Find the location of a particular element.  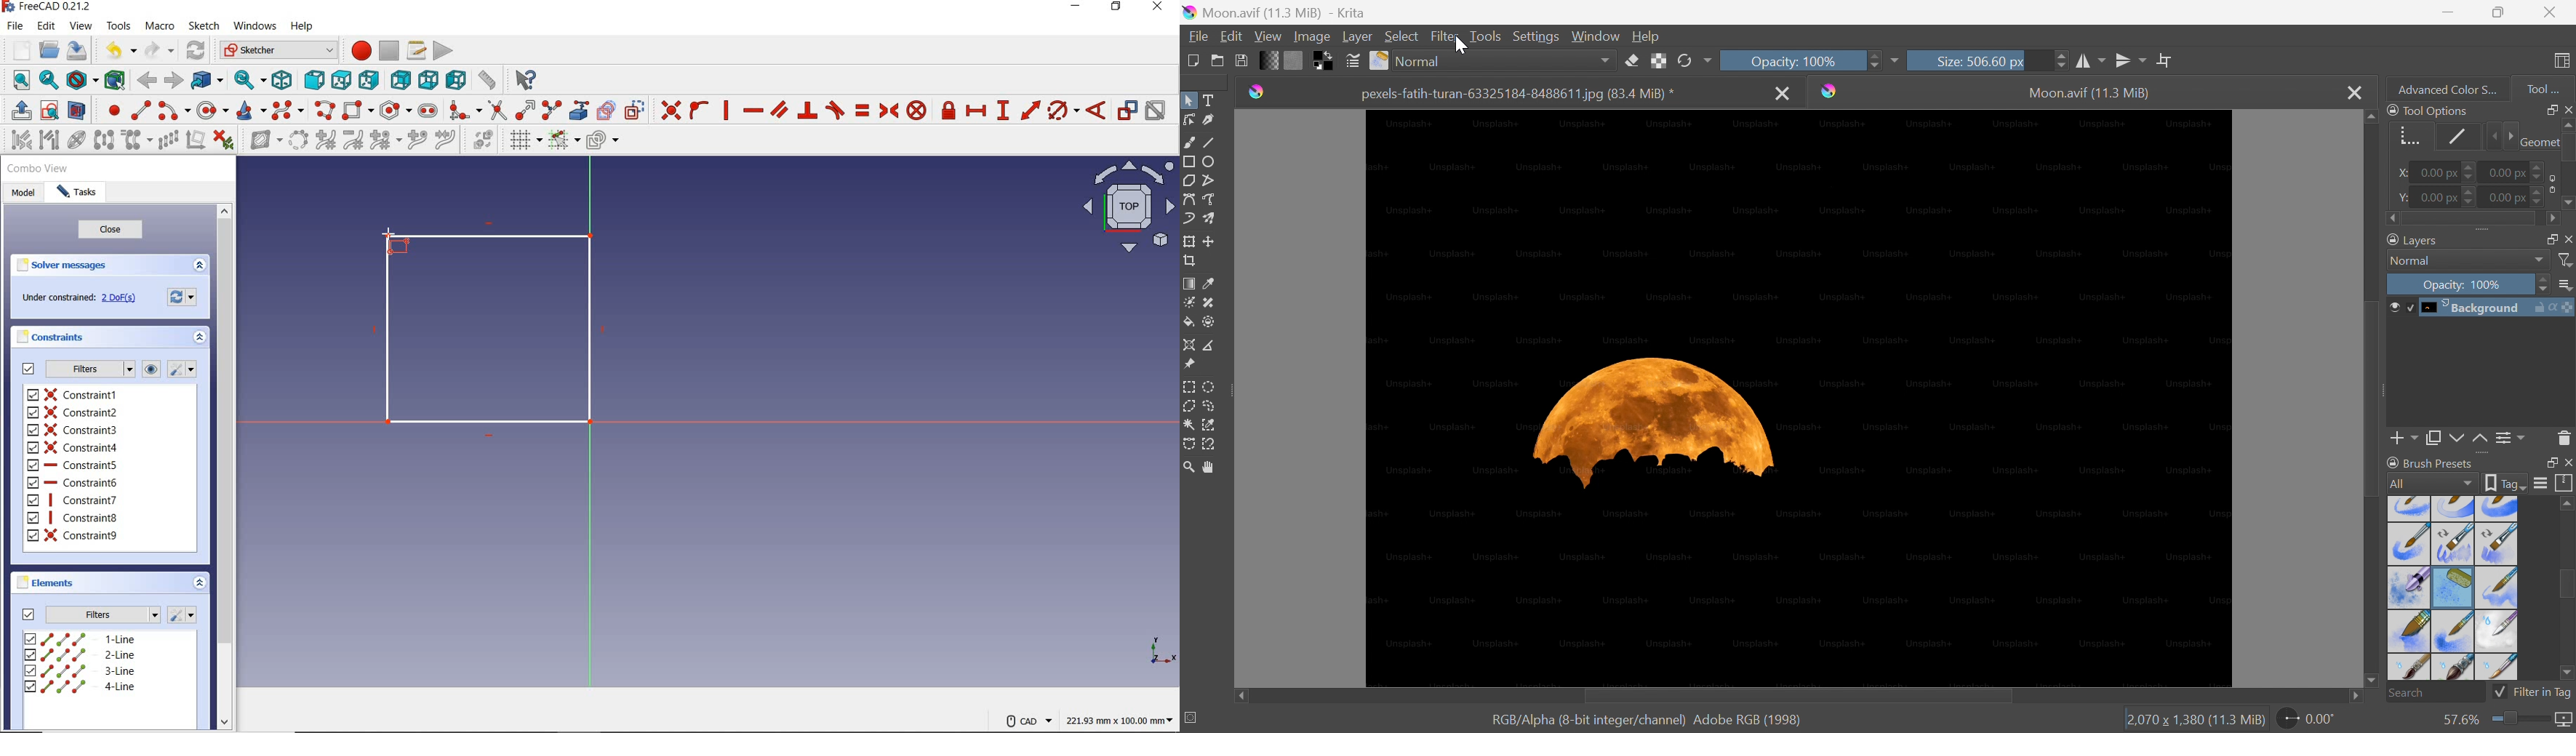

toggle driving constraint is located at coordinates (1127, 110).